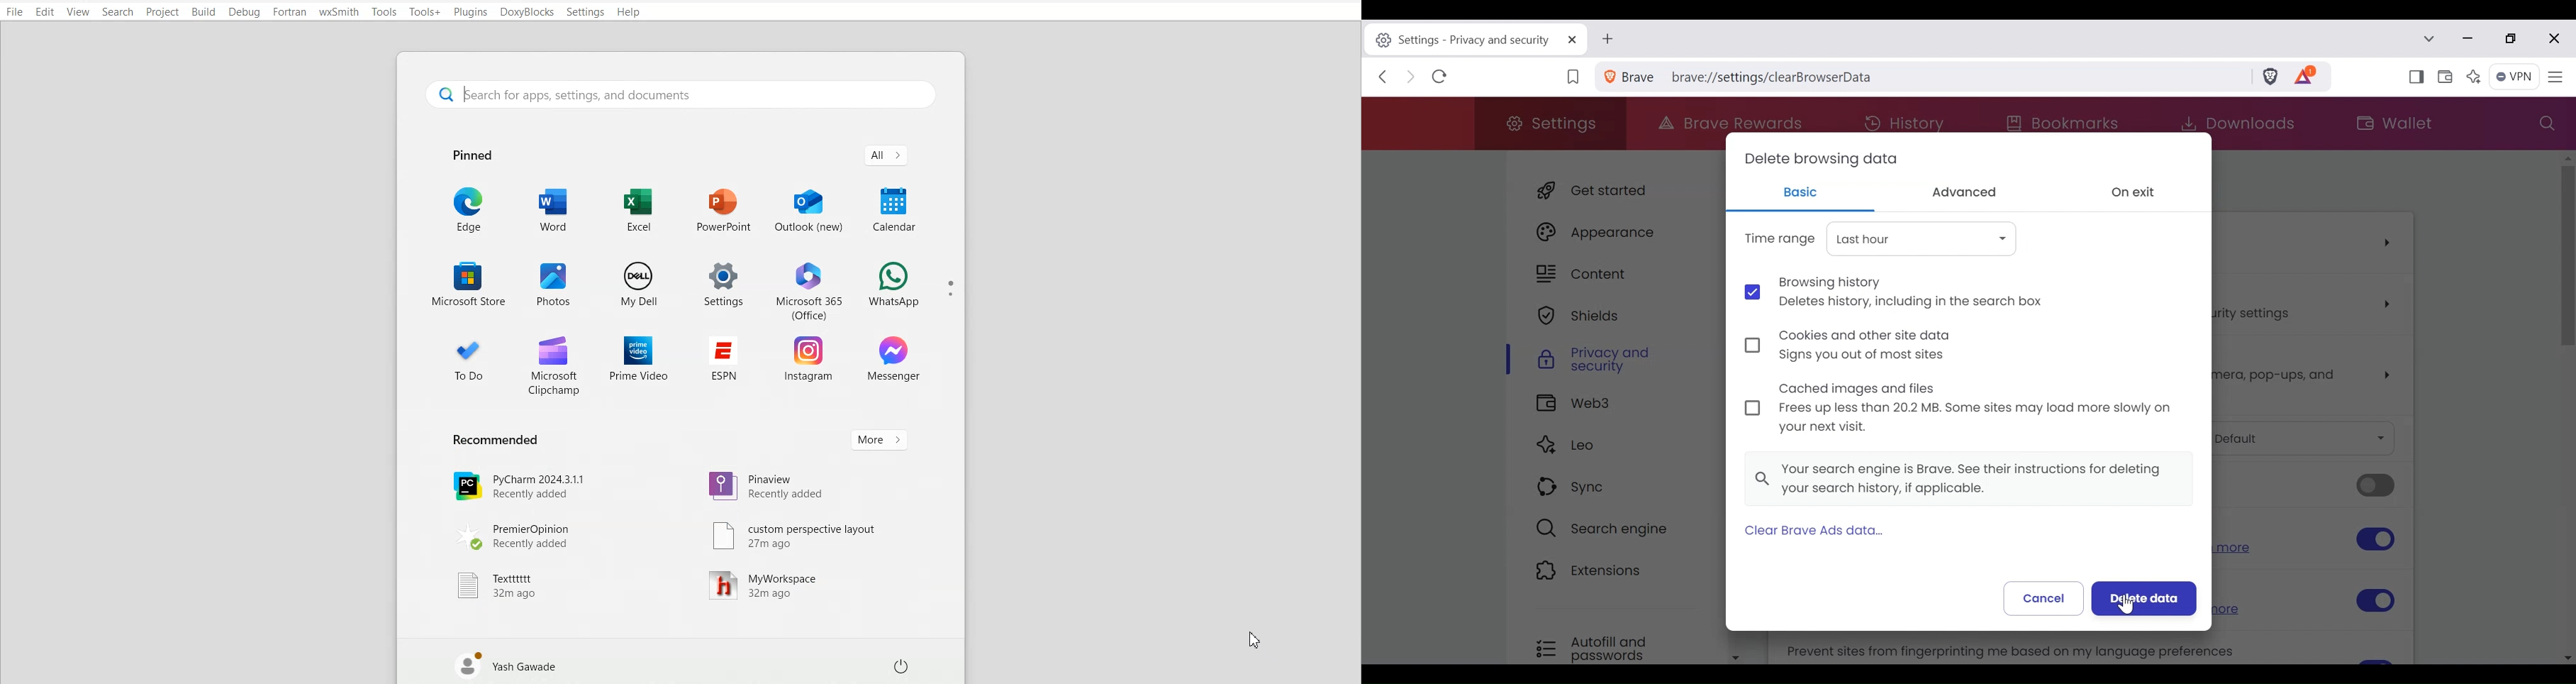 This screenshot has height=700, width=2576. Describe the element at coordinates (639, 285) in the screenshot. I see `My dell` at that location.